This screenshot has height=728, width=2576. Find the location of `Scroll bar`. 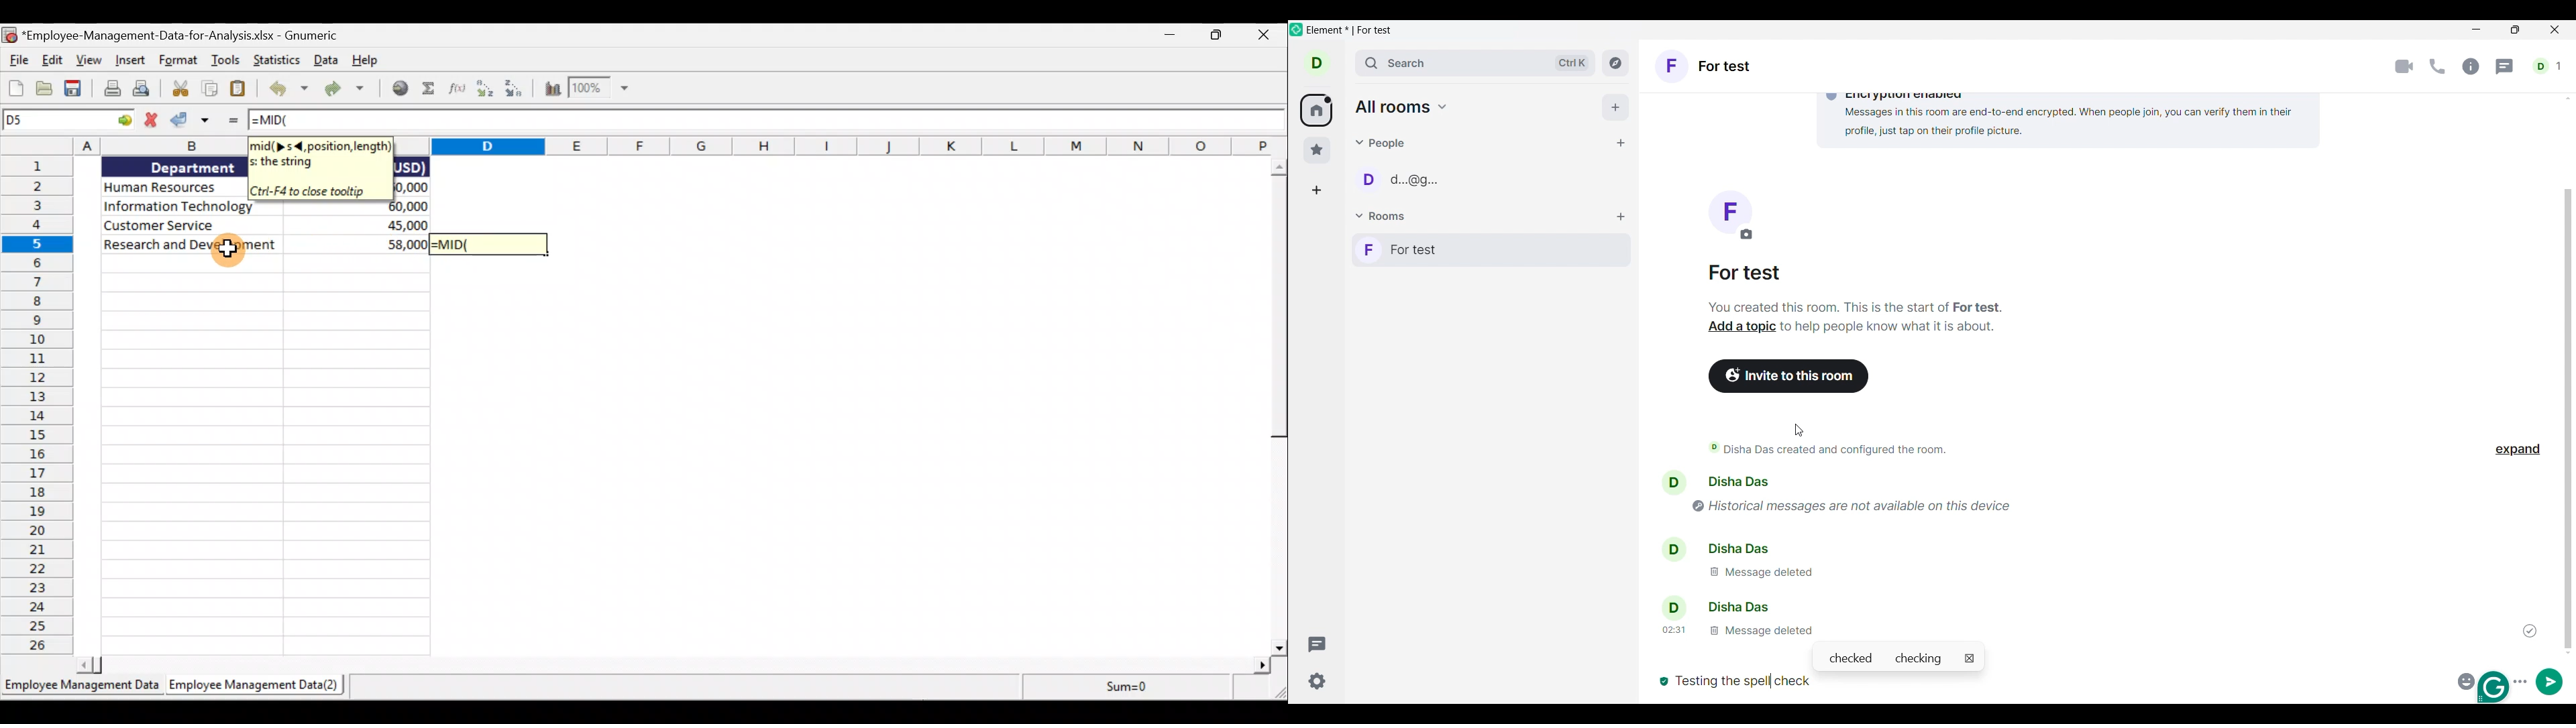

Scroll bar is located at coordinates (1273, 405).